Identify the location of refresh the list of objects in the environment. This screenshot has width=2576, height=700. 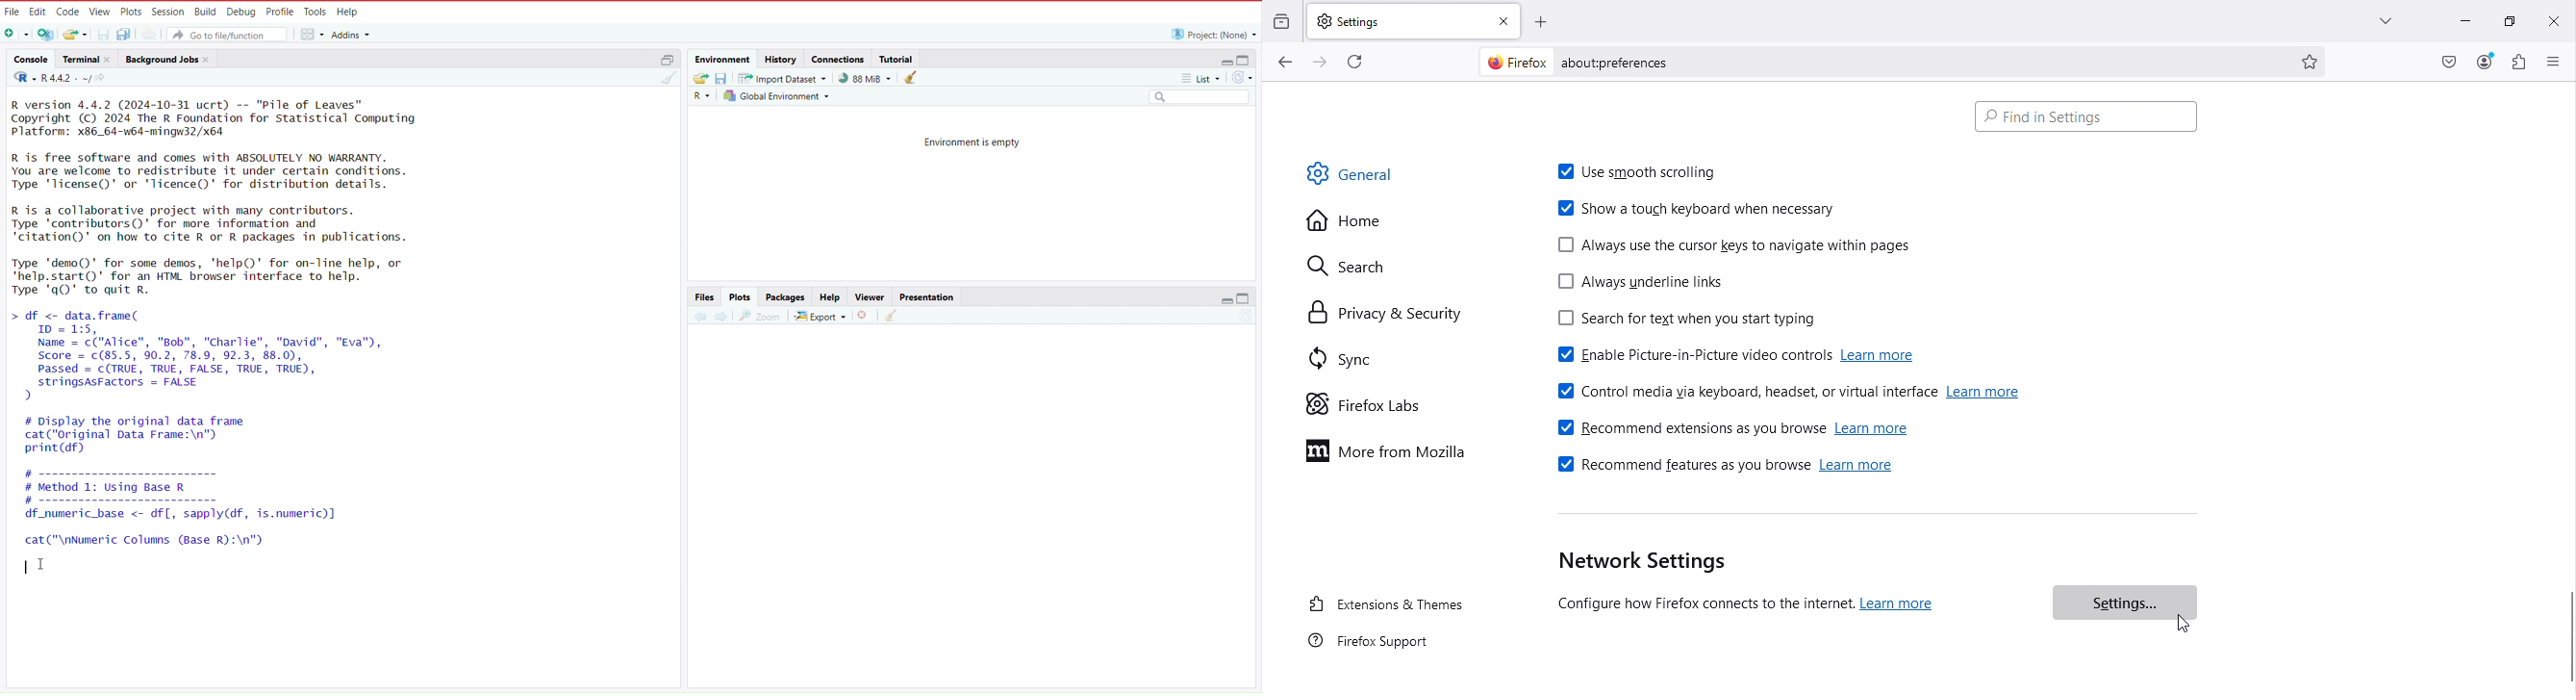
(1246, 78).